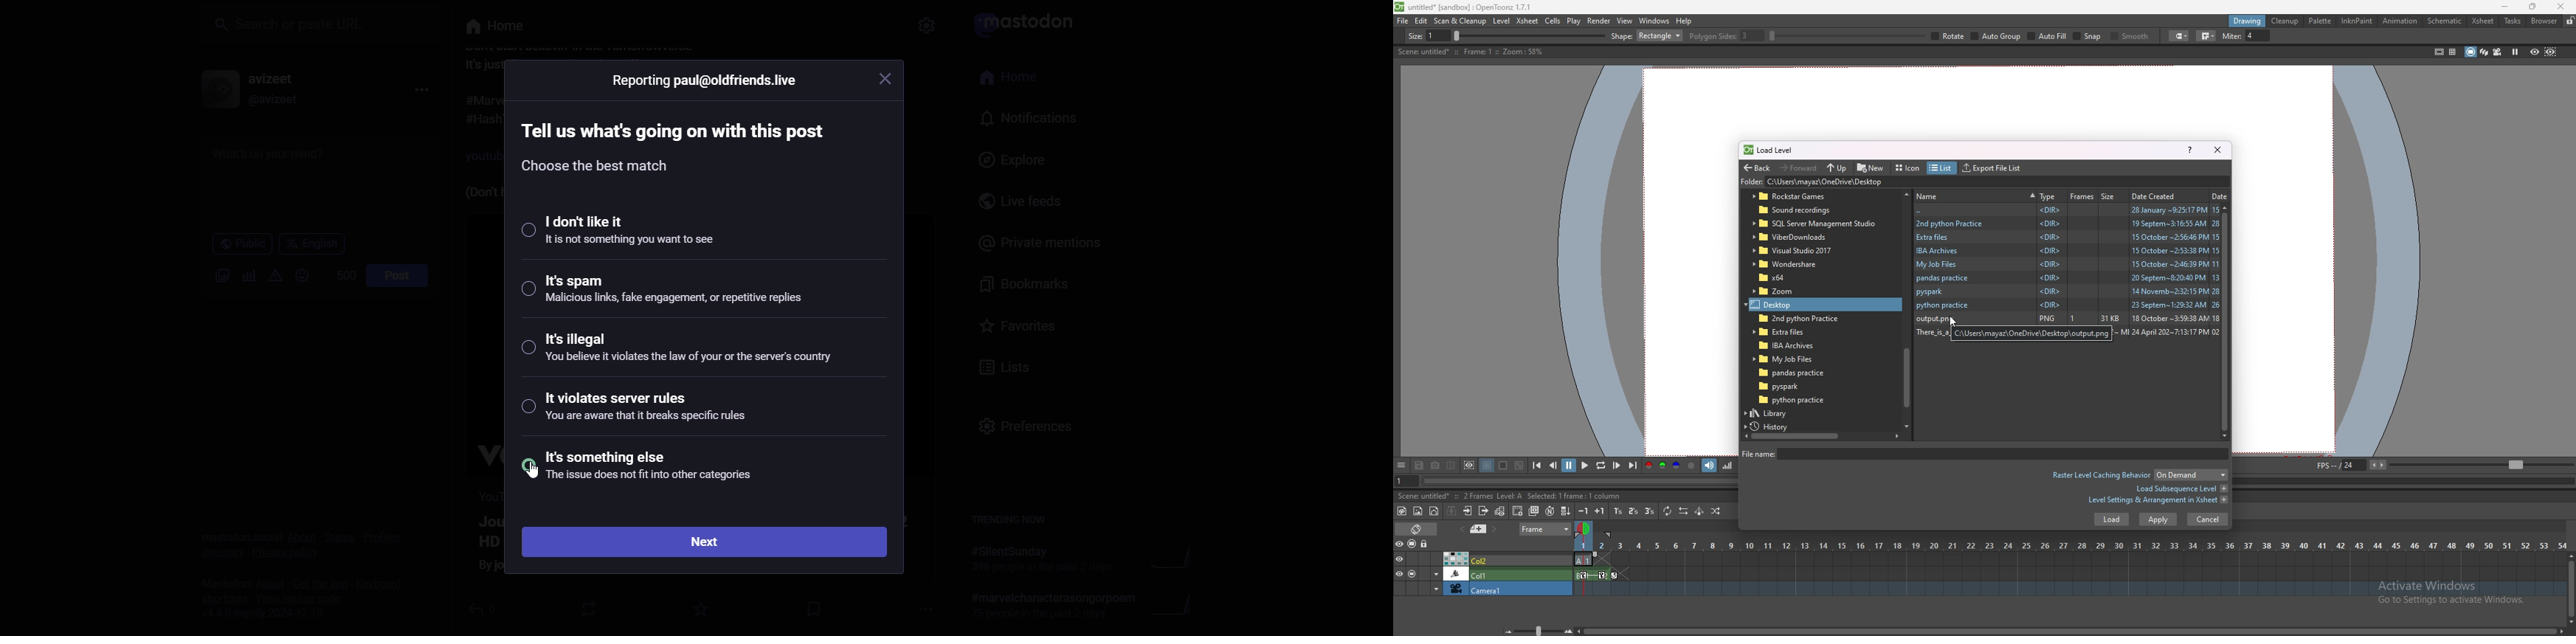  What do you see at coordinates (1600, 466) in the screenshot?
I see `loop` at bounding box center [1600, 466].